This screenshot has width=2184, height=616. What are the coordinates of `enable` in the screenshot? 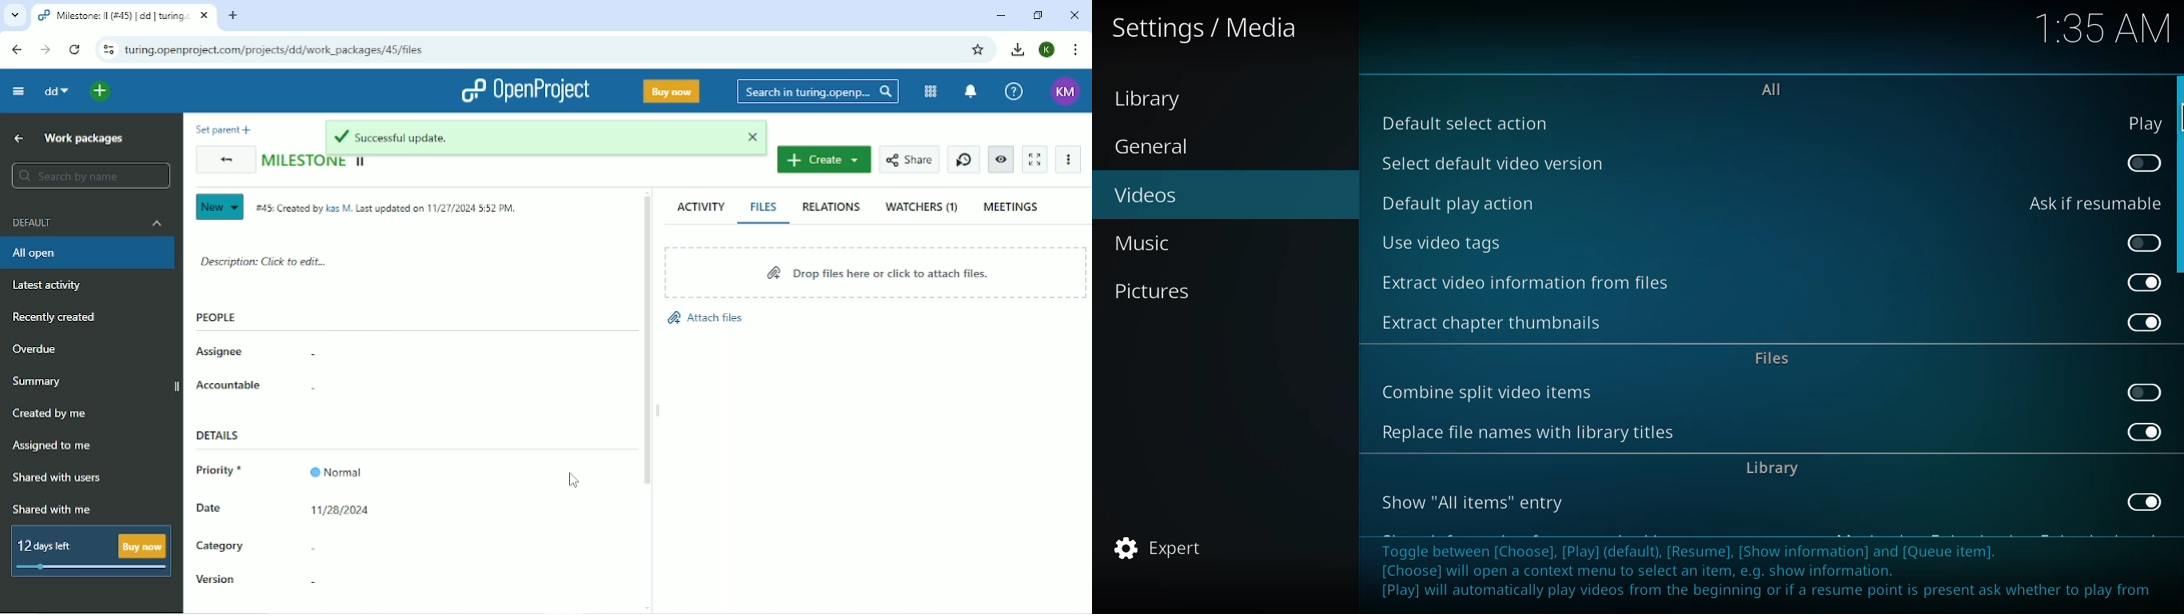 It's located at (2146, 393).